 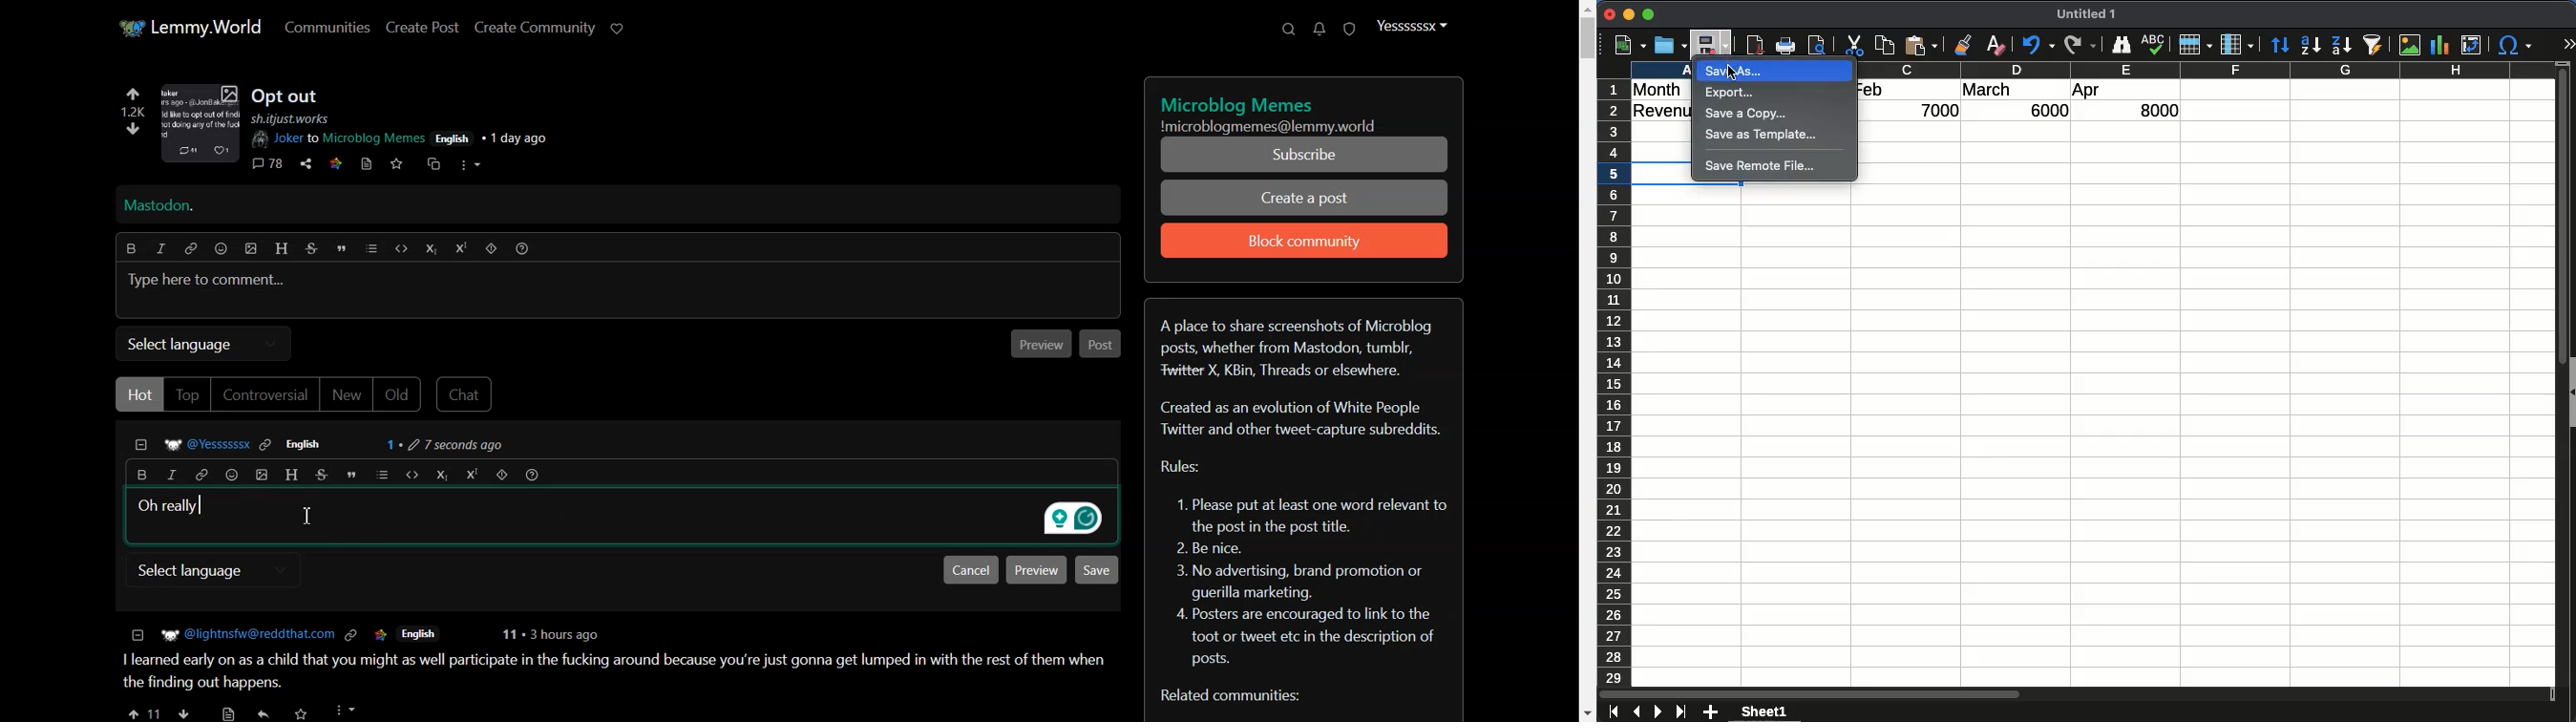 I want to click on 8000, so click(x=2152, y=111).